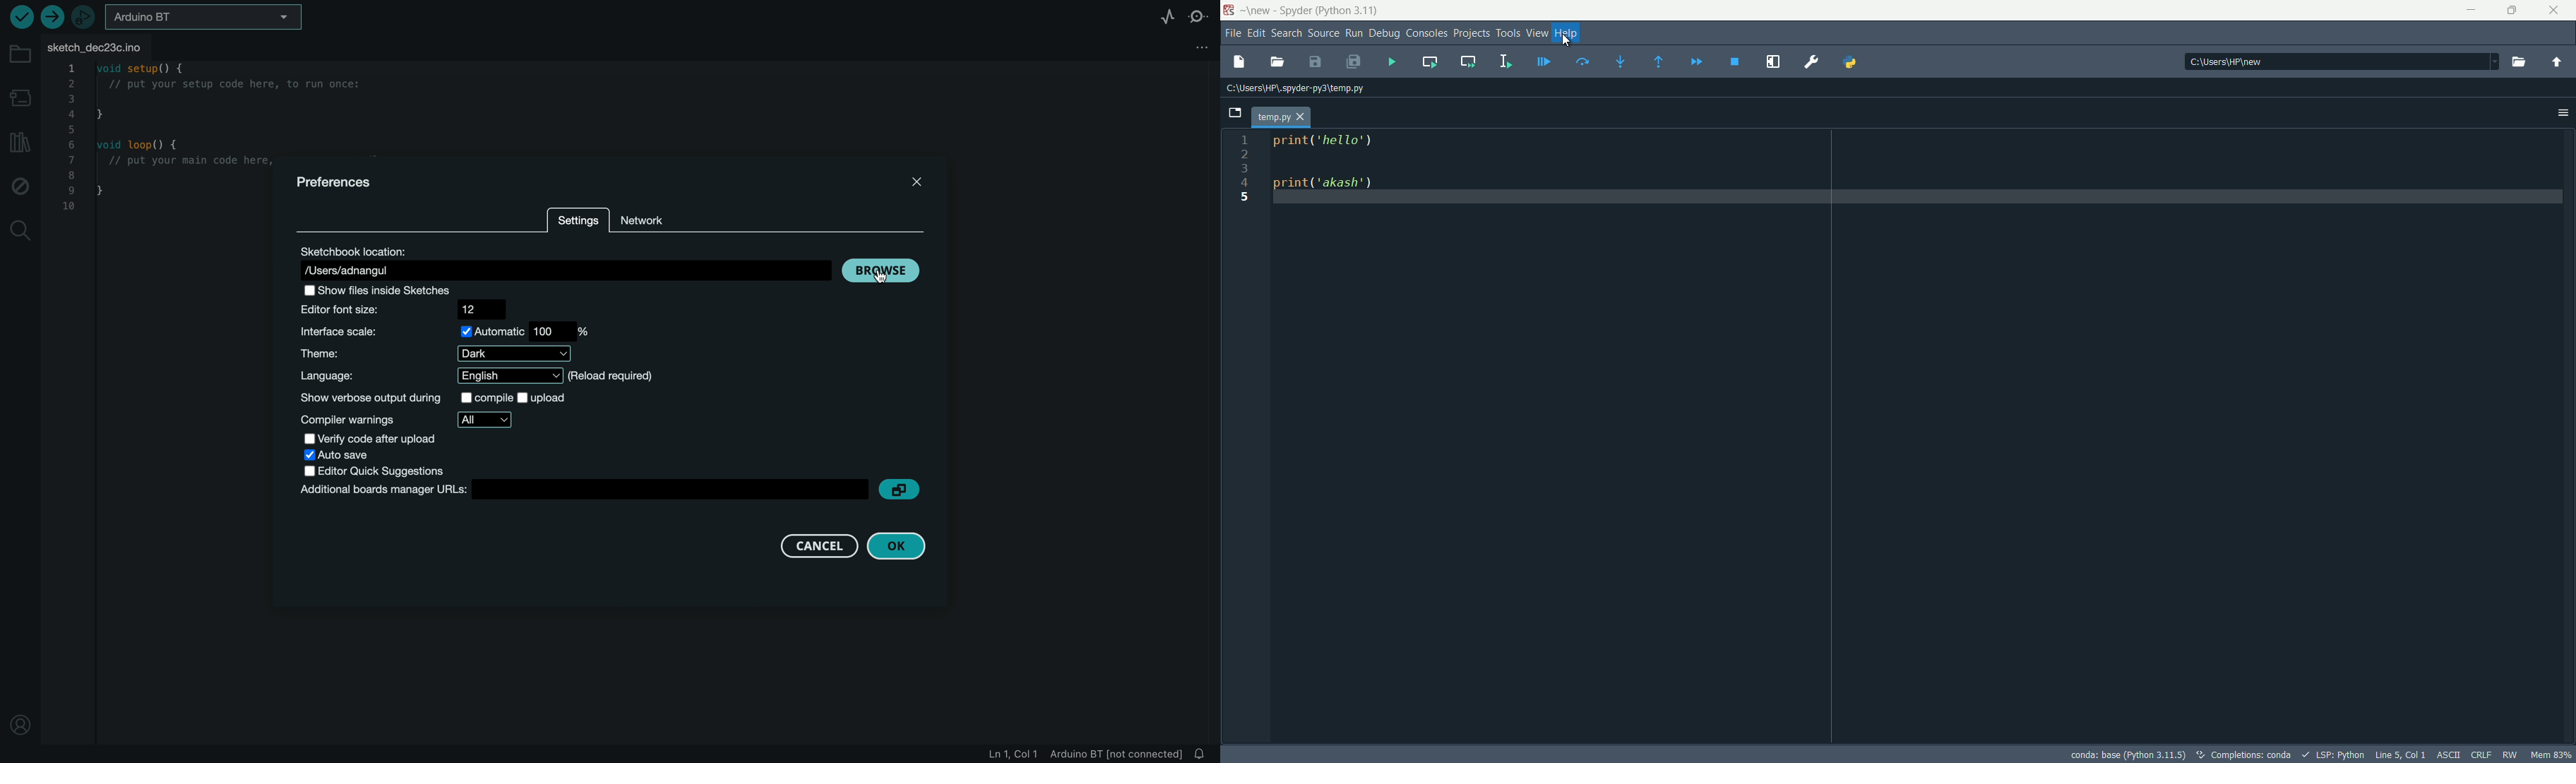  I want to click on save file, so click(1316, 62).